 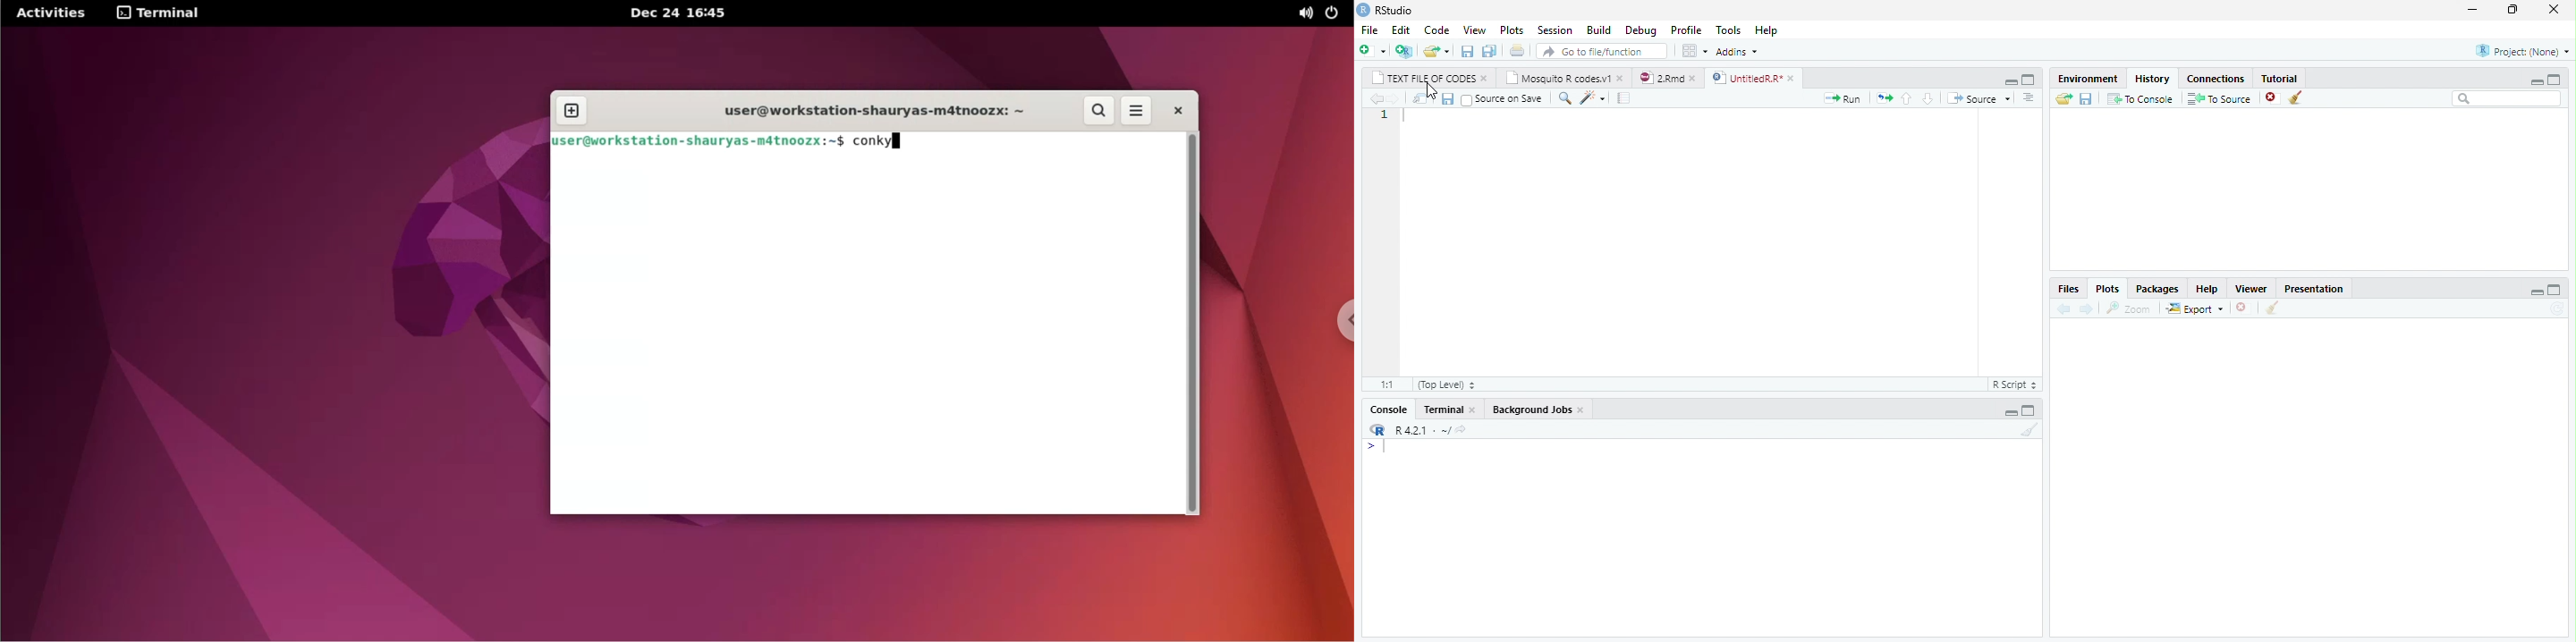 What do you see at coordinates (2472, 9) in the screenshot?
I see `minimize` at bounding box center [2472, 9].